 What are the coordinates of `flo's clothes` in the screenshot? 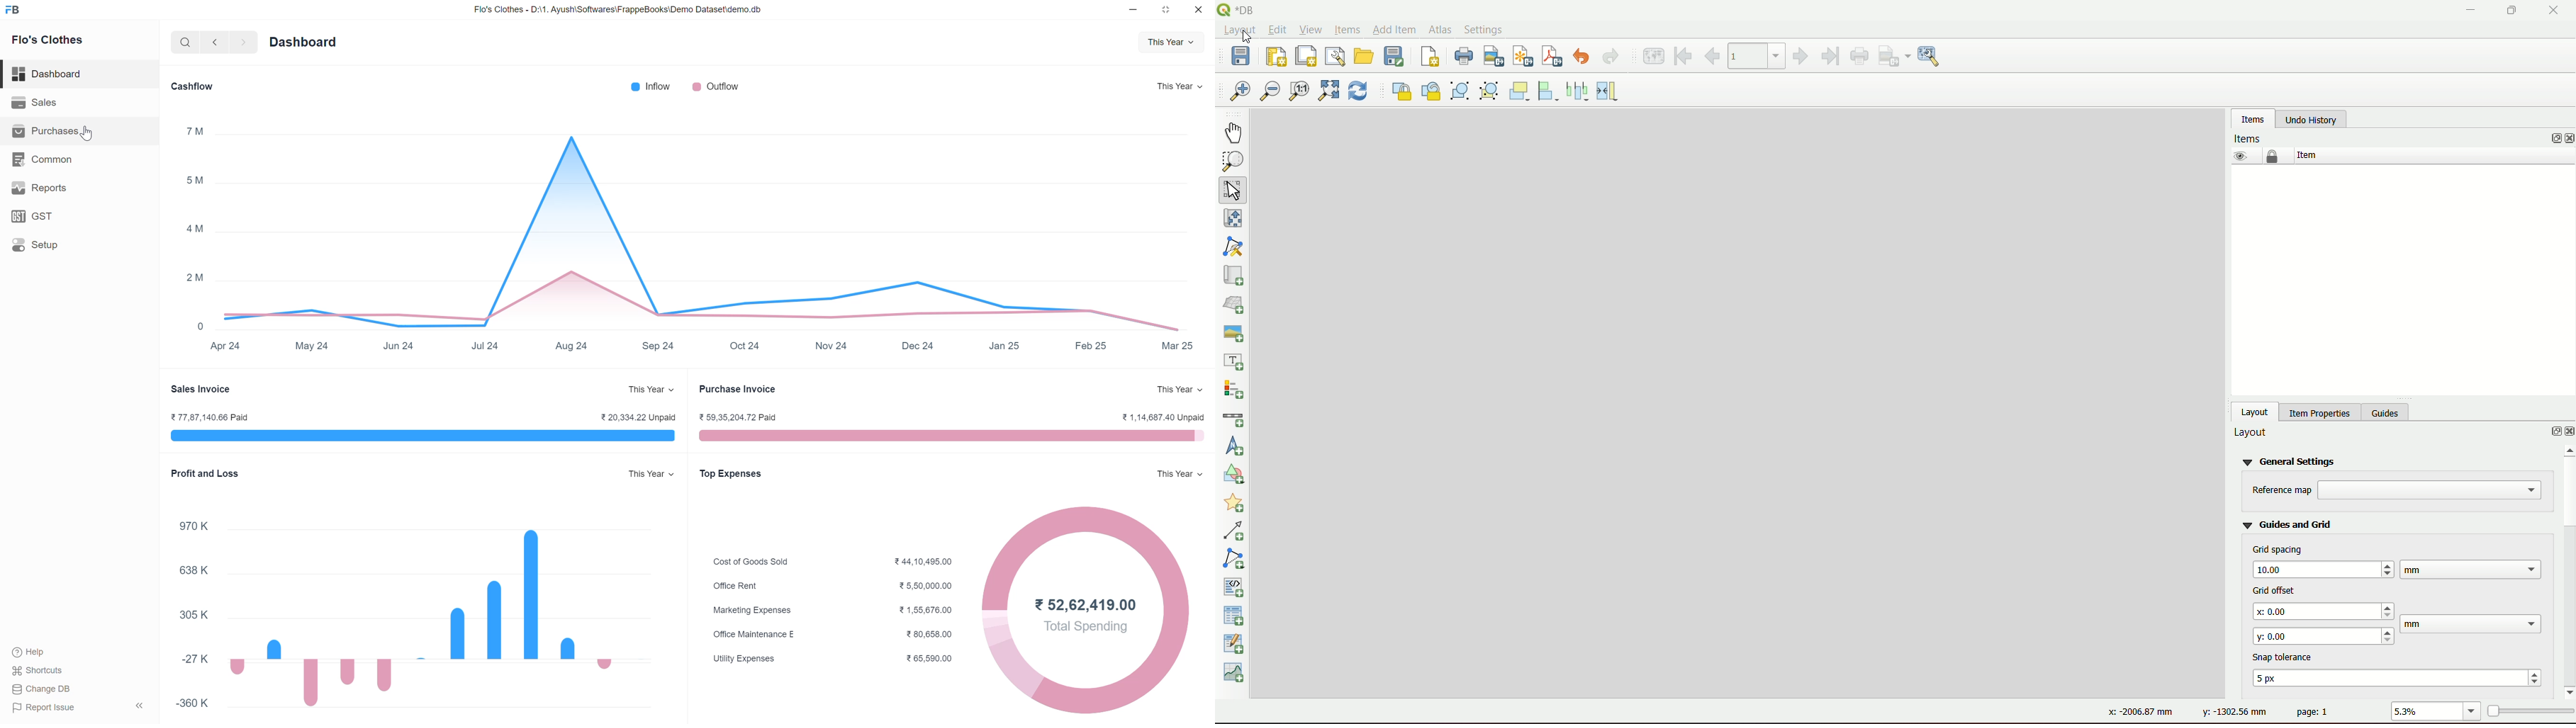 It's located at (48, 39).